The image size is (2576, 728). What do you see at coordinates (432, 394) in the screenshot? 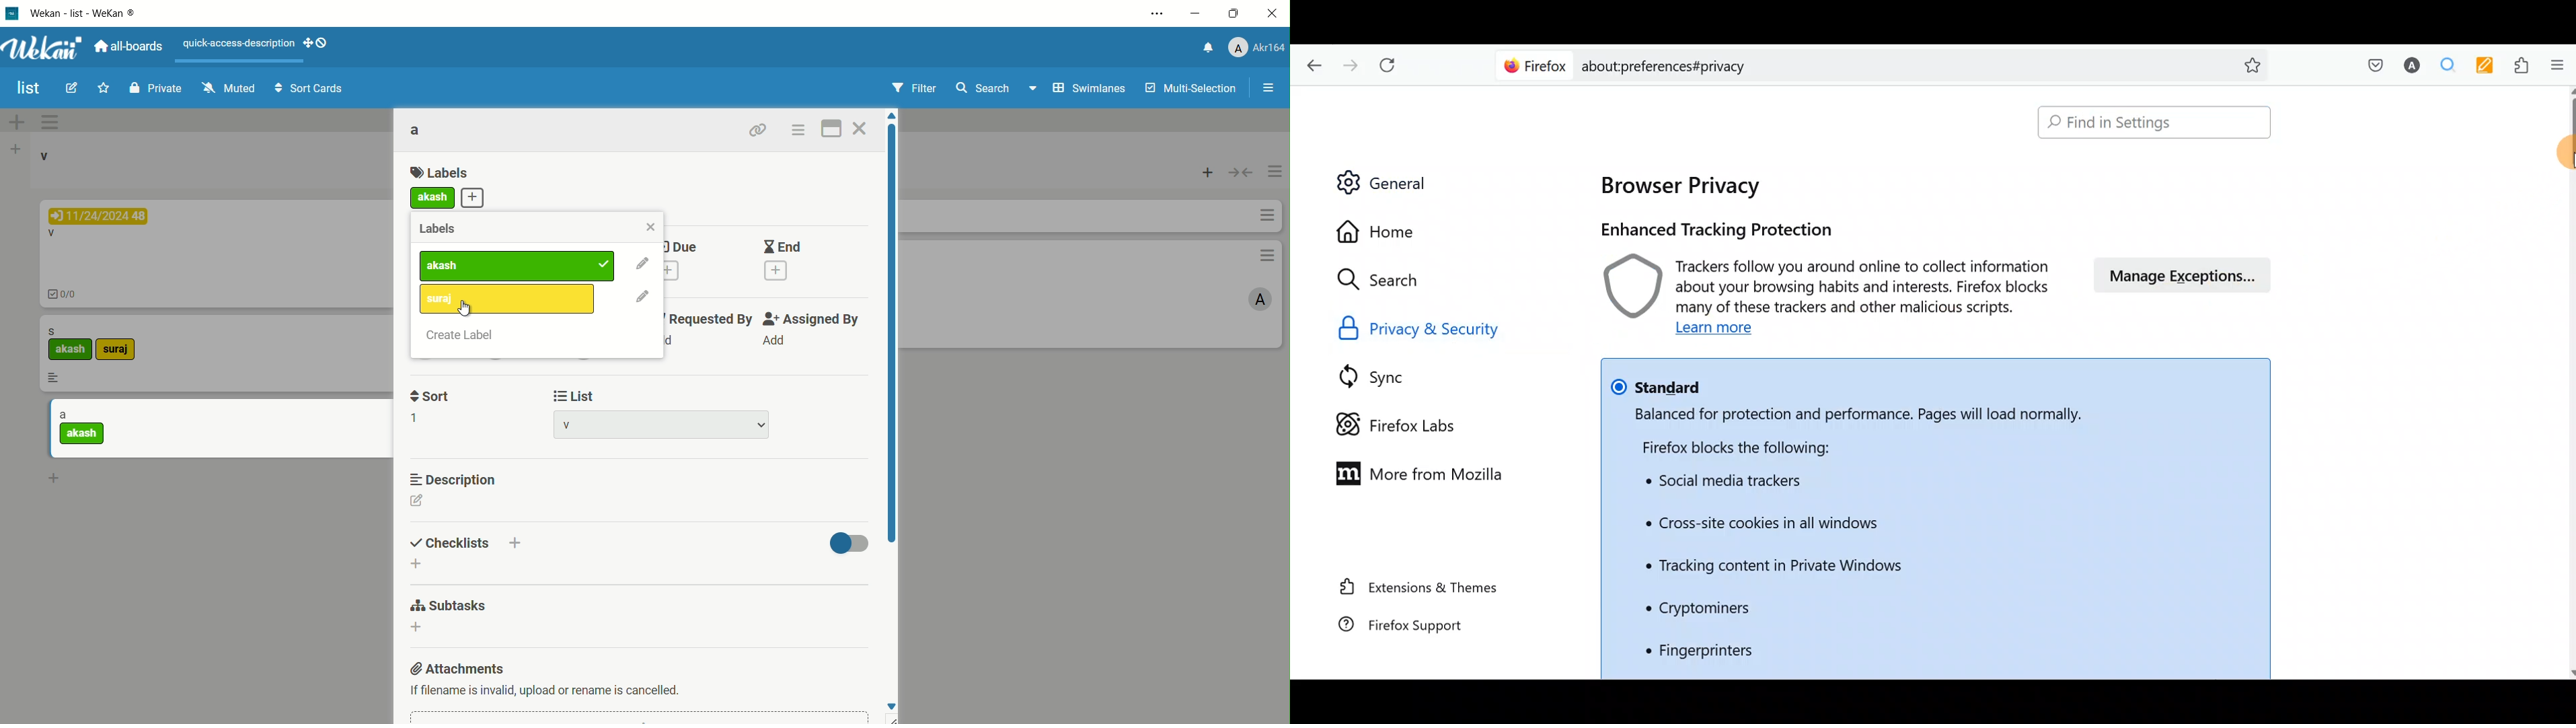
I see `sort` at bounding box center [432, 394].